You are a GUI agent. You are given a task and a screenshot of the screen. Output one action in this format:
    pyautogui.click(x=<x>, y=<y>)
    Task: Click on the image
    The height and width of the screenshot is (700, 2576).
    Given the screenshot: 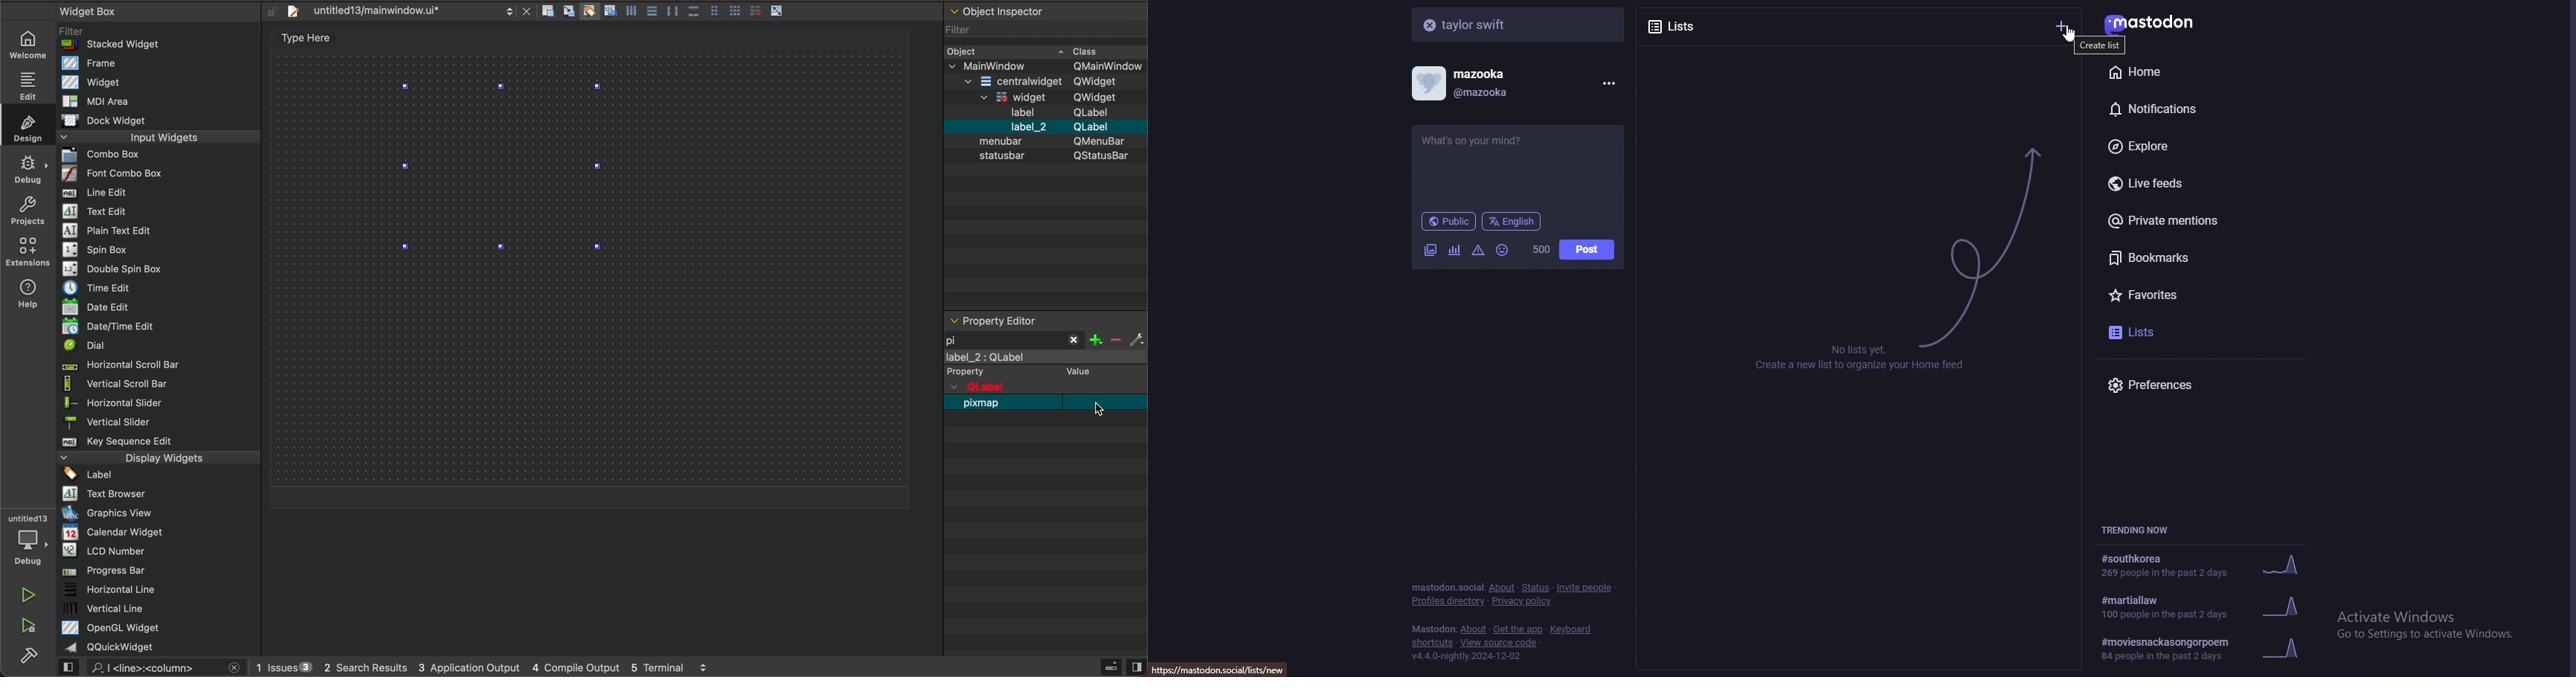 What is the action you would take?
    pyautogui.click(x=1430, y=250)
    